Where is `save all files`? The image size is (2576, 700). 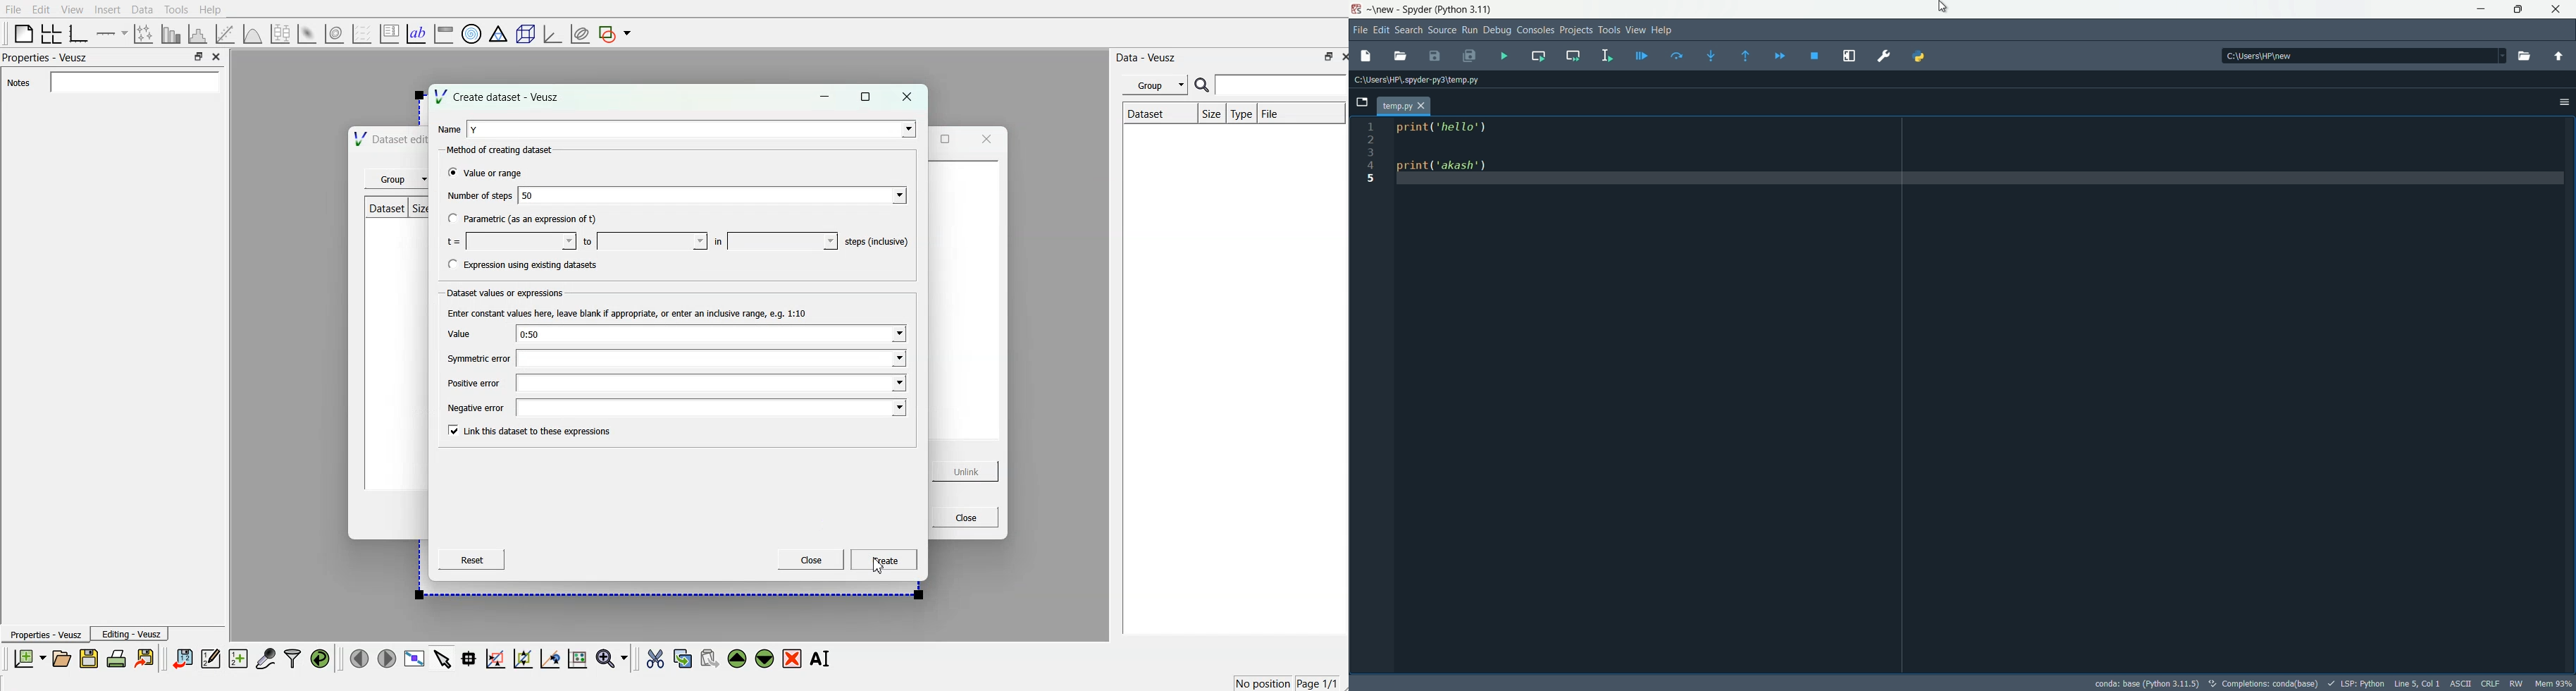 save all files is located at coordinates (1469, 56).